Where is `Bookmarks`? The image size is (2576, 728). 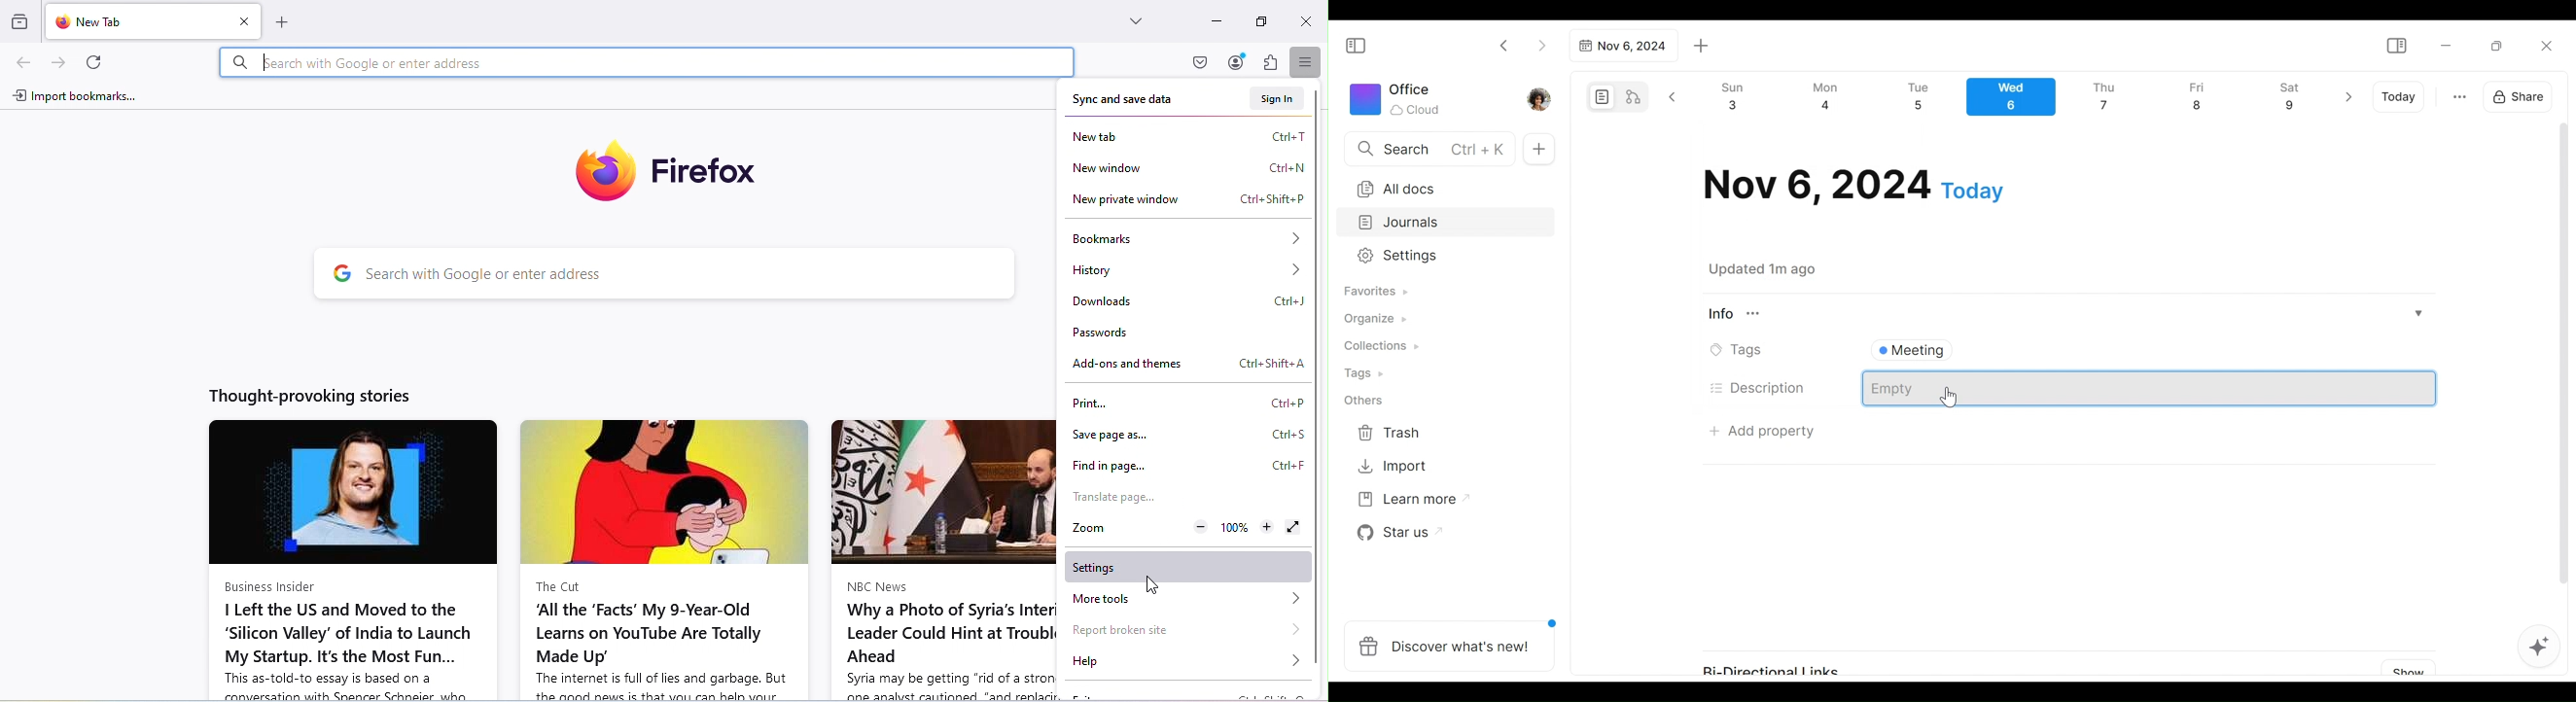
Bookmarks is located at coordinates (1185, 236).